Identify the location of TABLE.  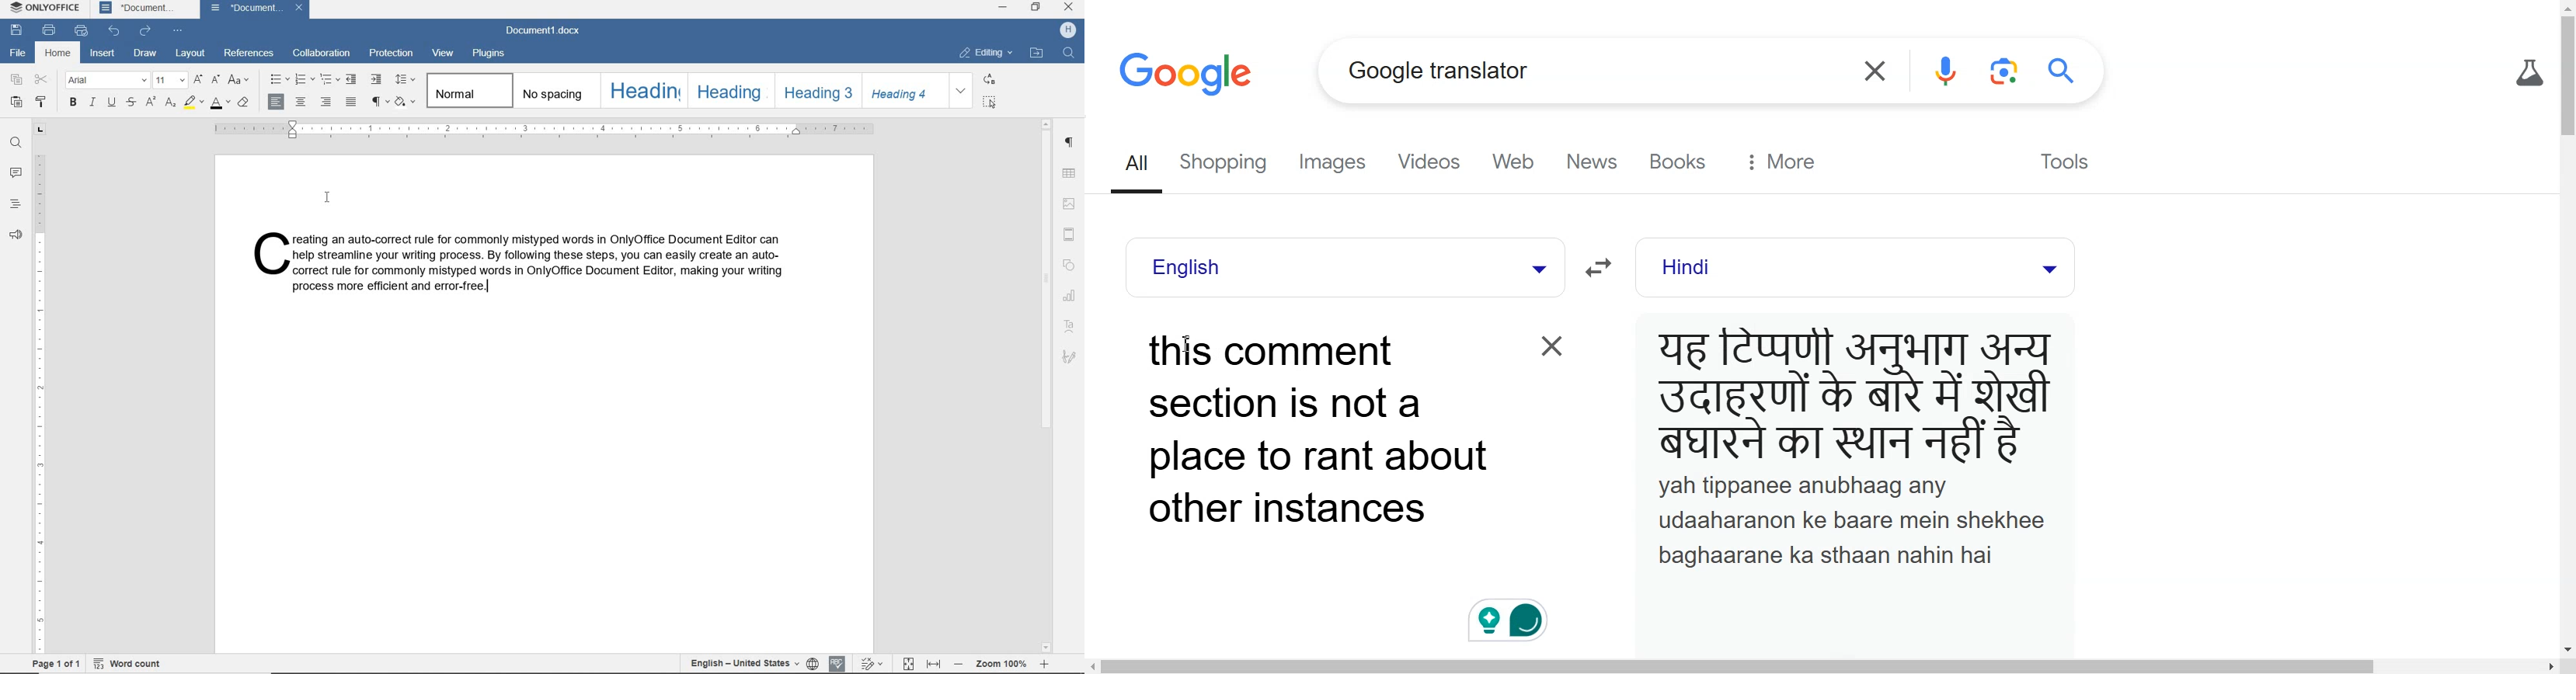
(1068, 174).